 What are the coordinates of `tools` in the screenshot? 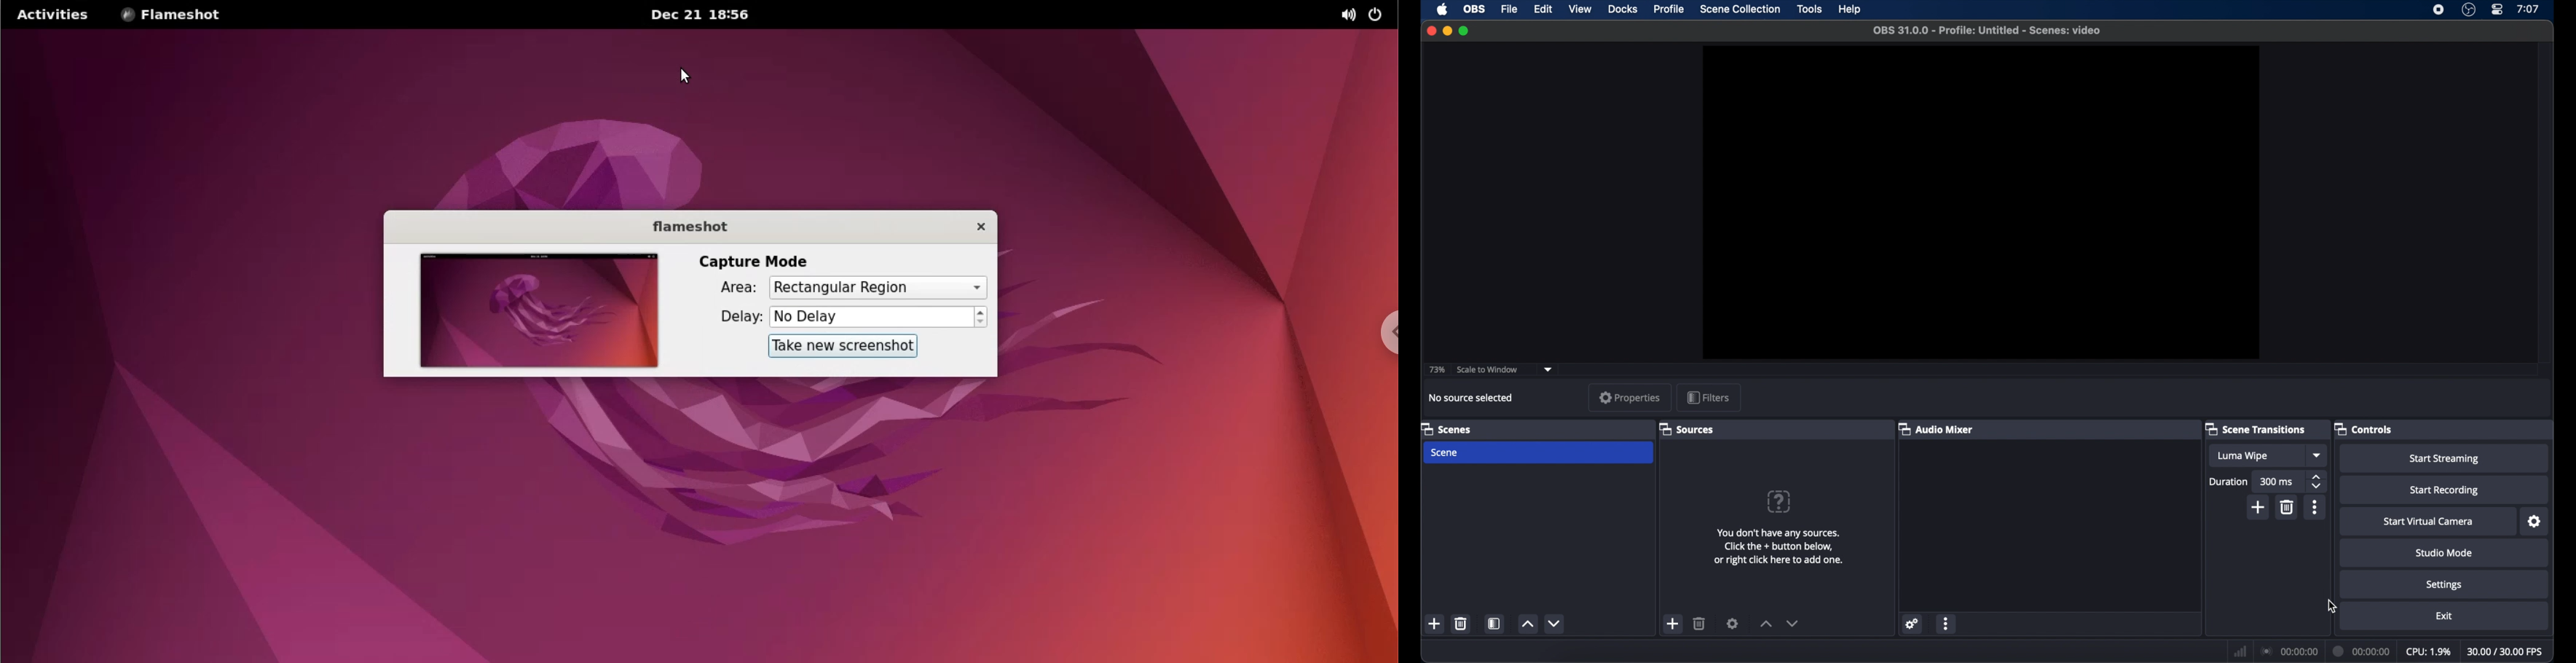 It's located at (1809, 9).